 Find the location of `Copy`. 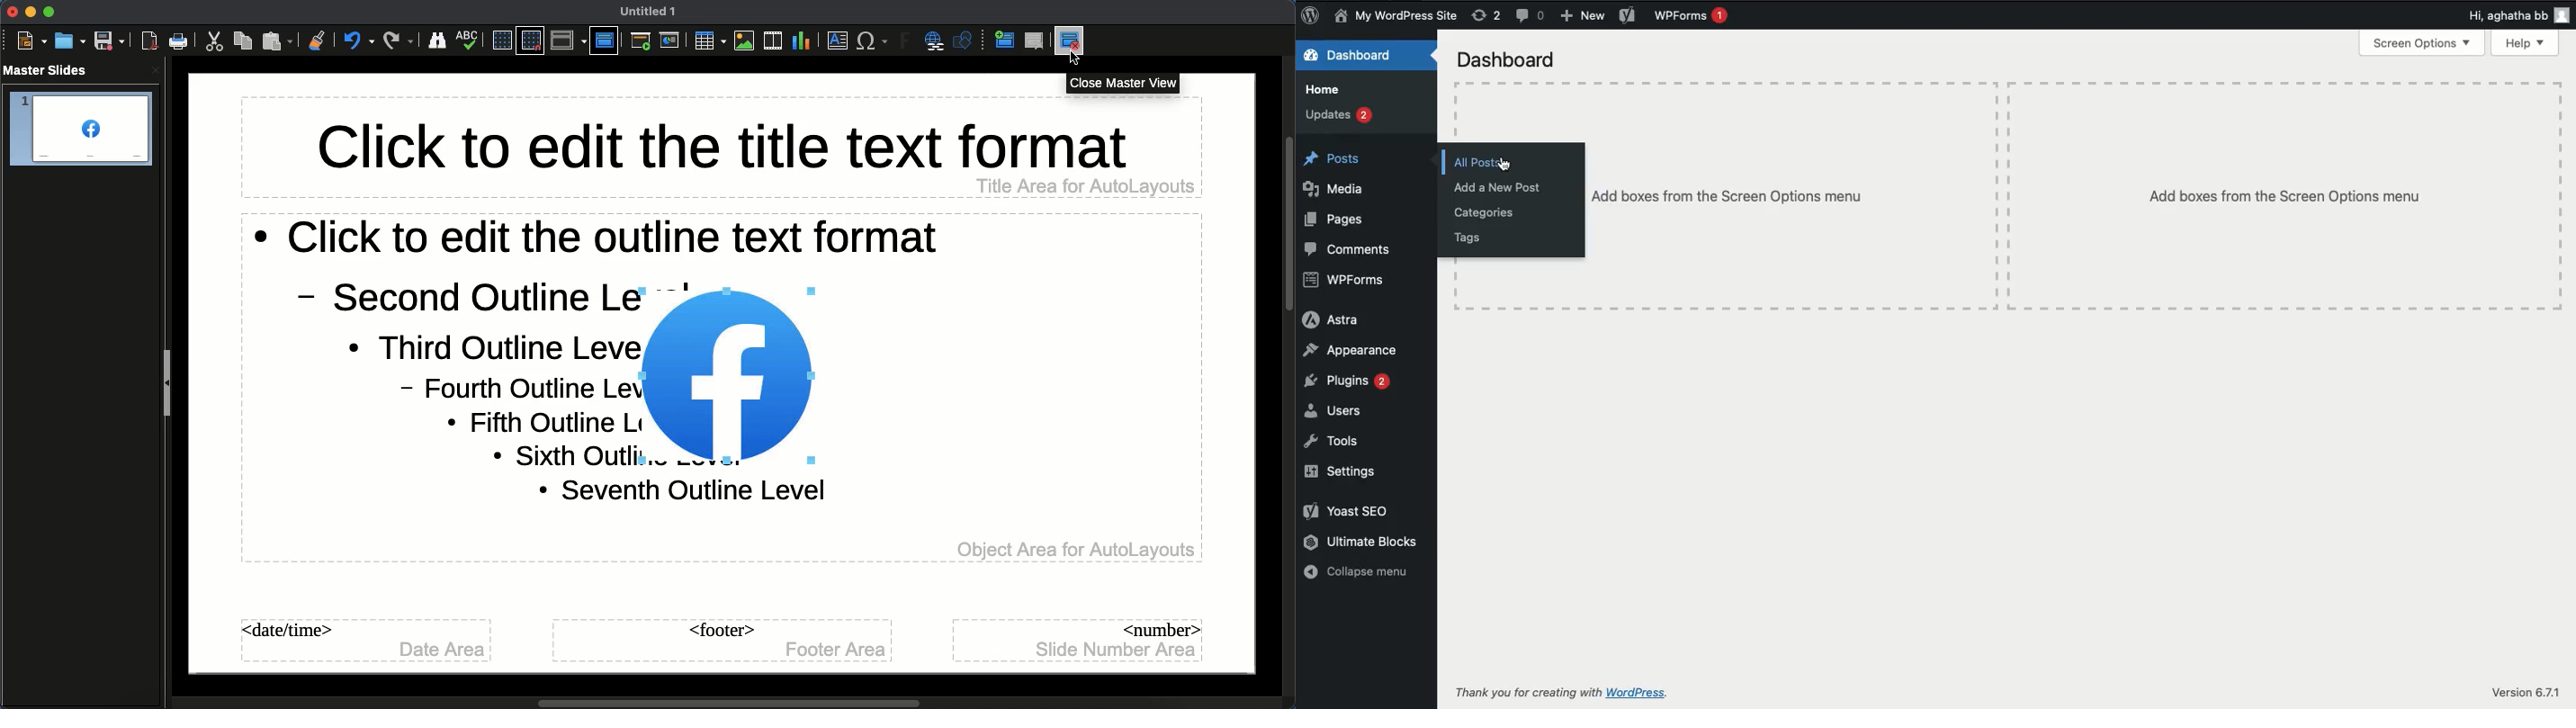

Copy is located at coordinates (242, 40).